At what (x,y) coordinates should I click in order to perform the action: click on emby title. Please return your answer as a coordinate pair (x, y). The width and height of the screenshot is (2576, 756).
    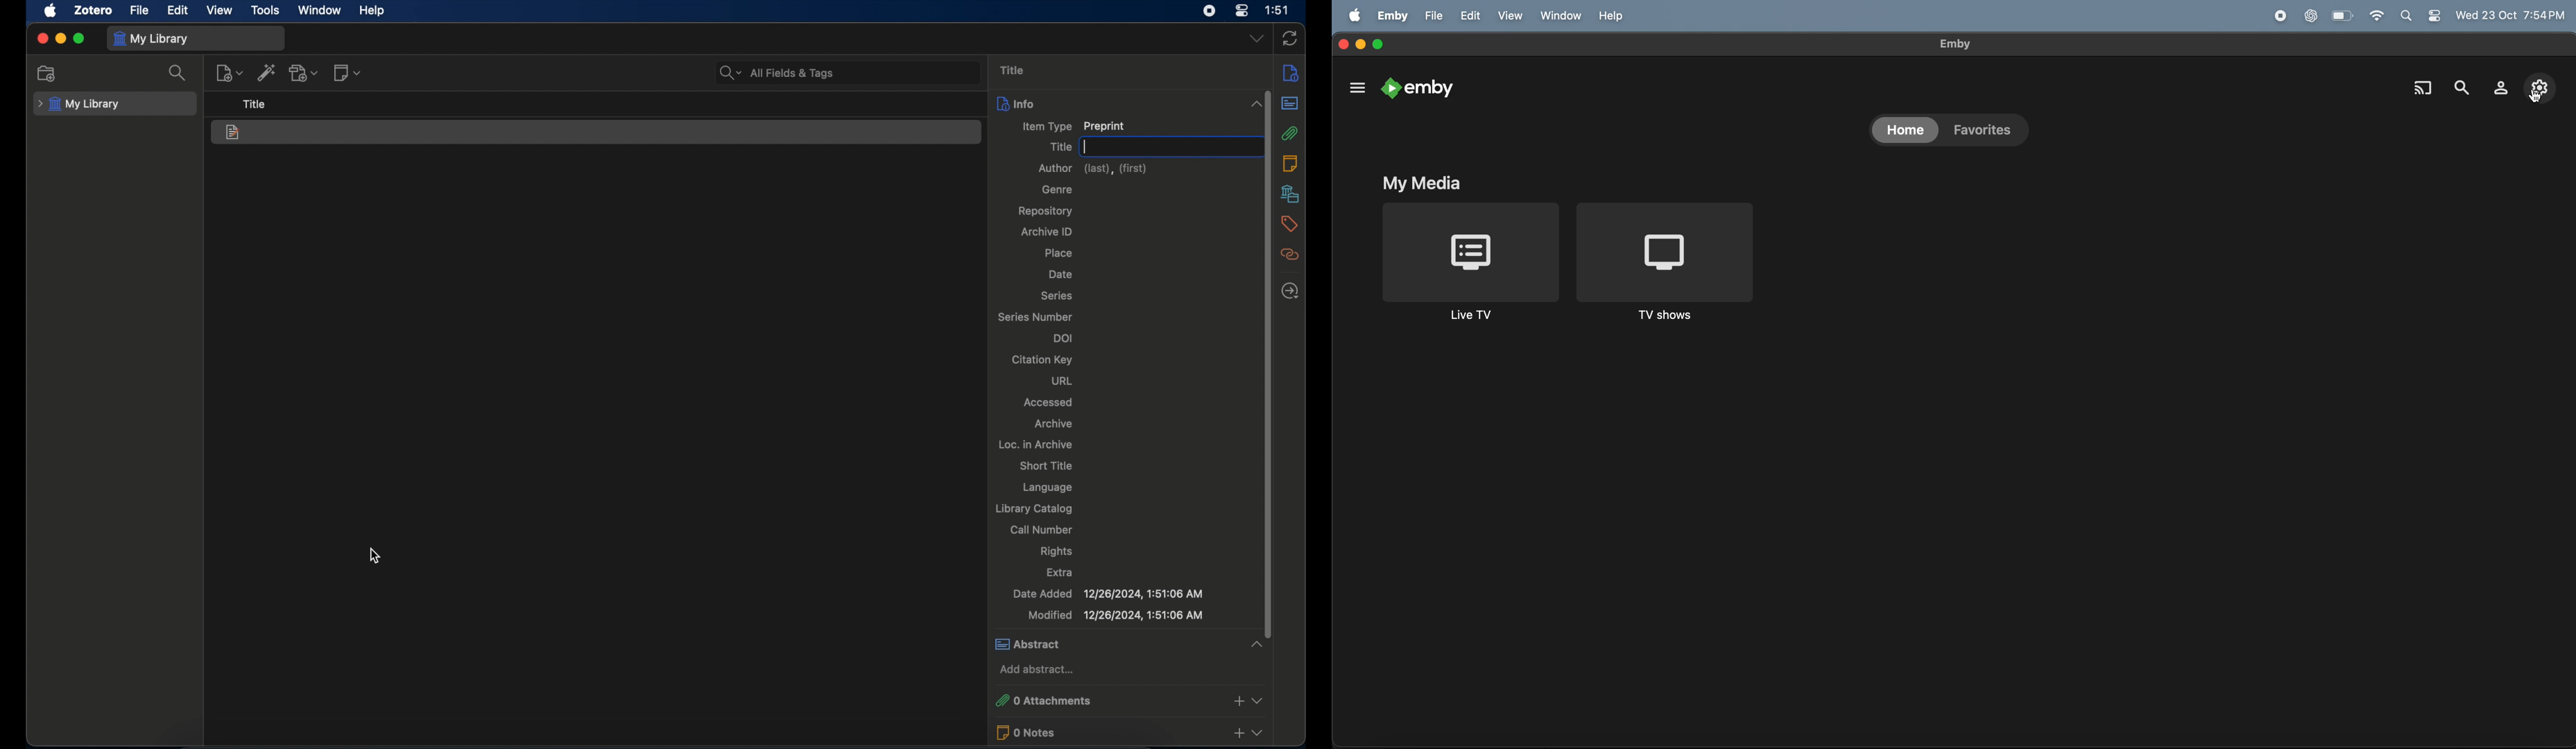
    Looking at the image, I should click on (1954, 44).